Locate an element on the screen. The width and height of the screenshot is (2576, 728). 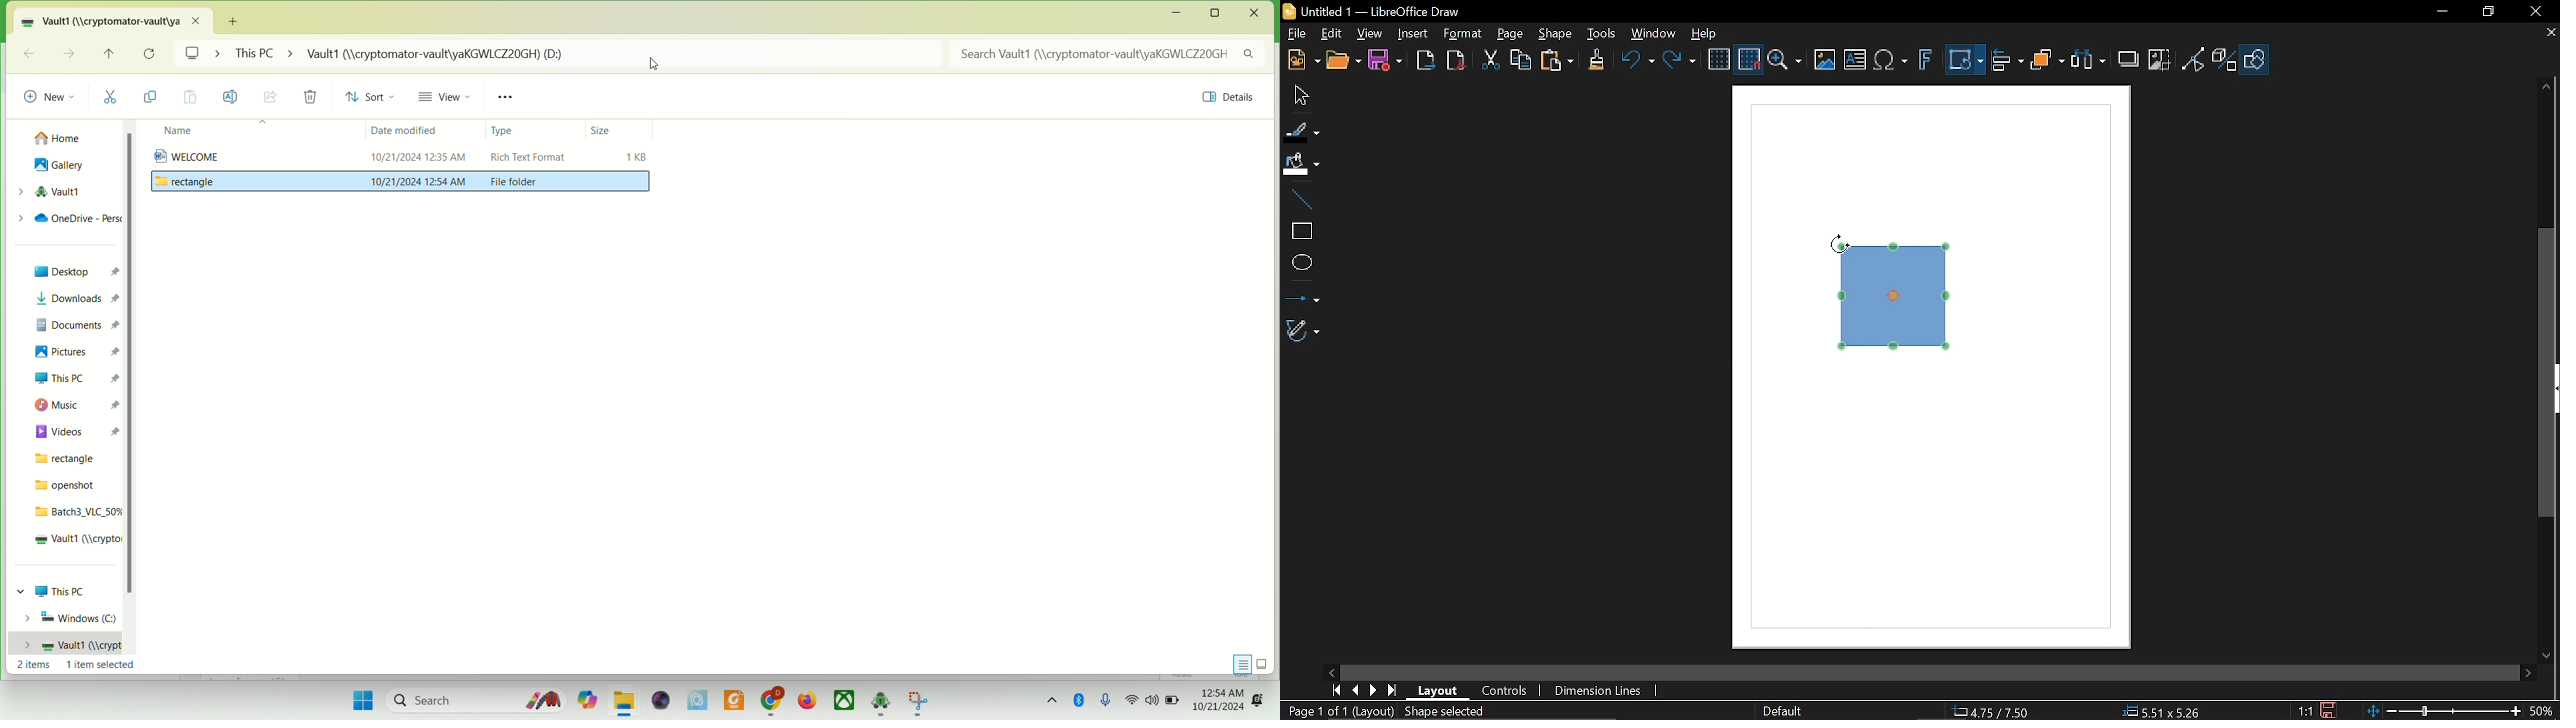
Page 1 of 1 (Layout) is located at coordinates (1339, 711).